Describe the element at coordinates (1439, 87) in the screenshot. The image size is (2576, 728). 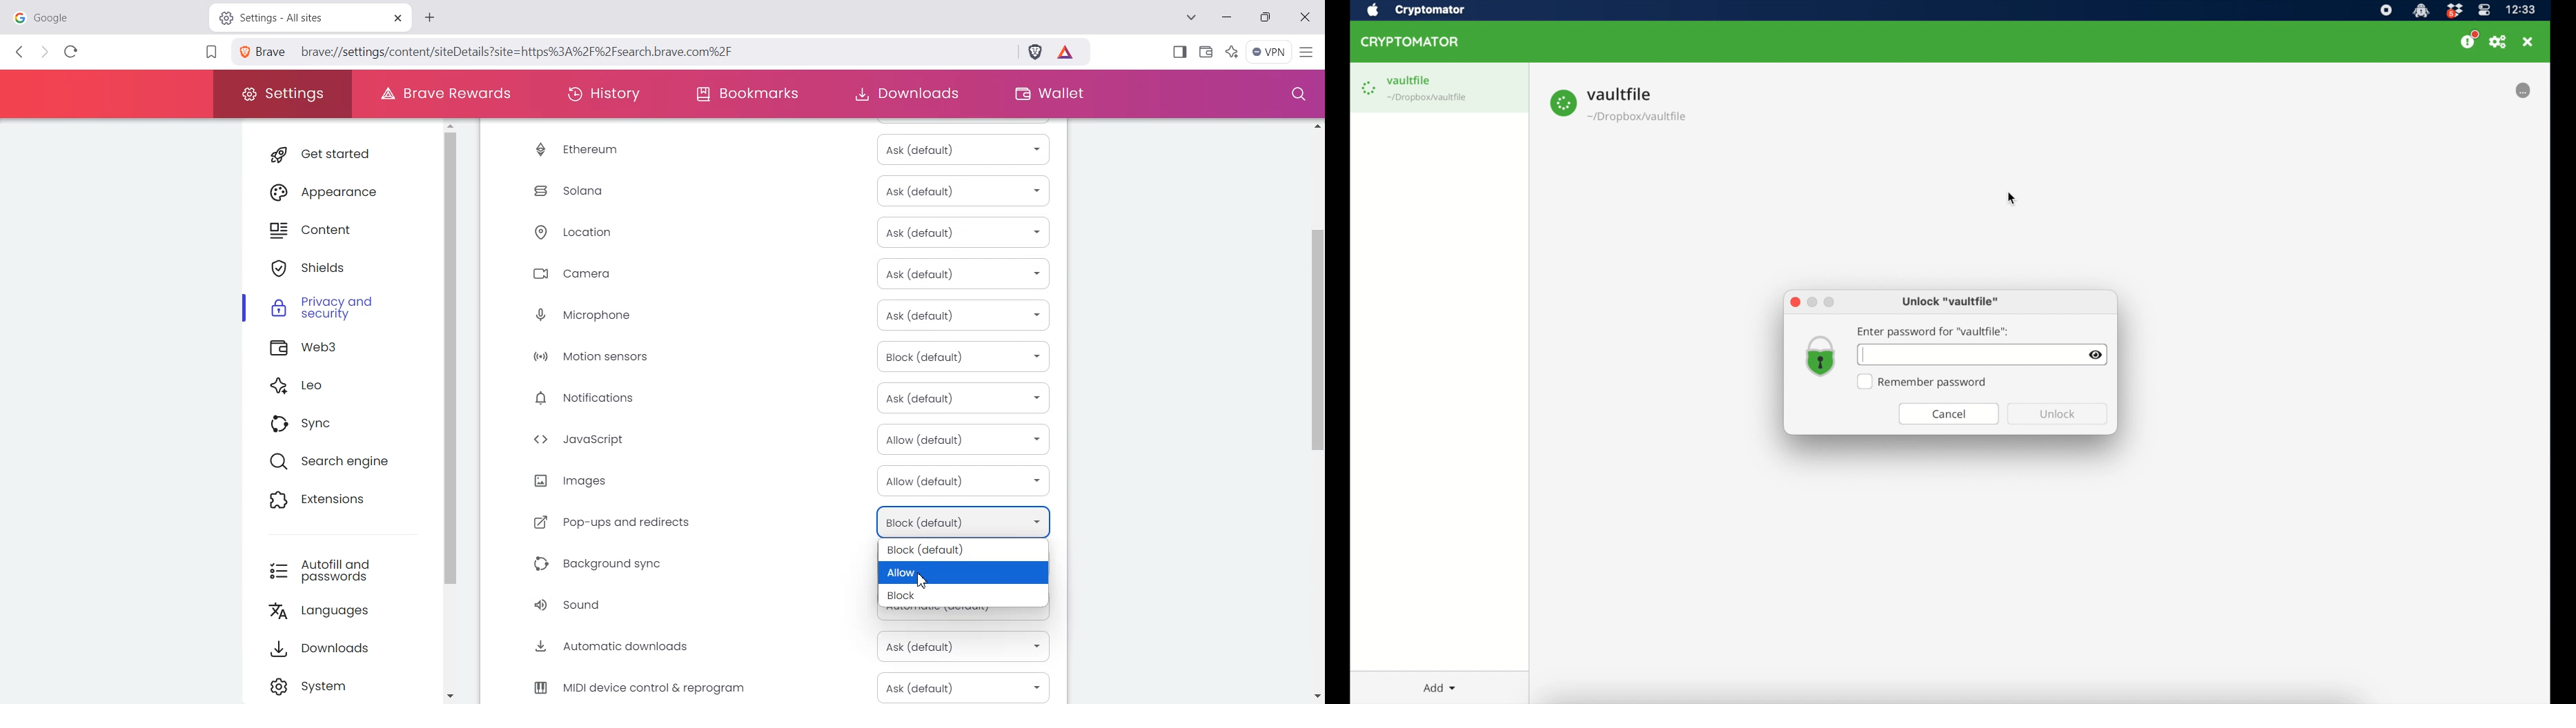
I see `vault` at that location.